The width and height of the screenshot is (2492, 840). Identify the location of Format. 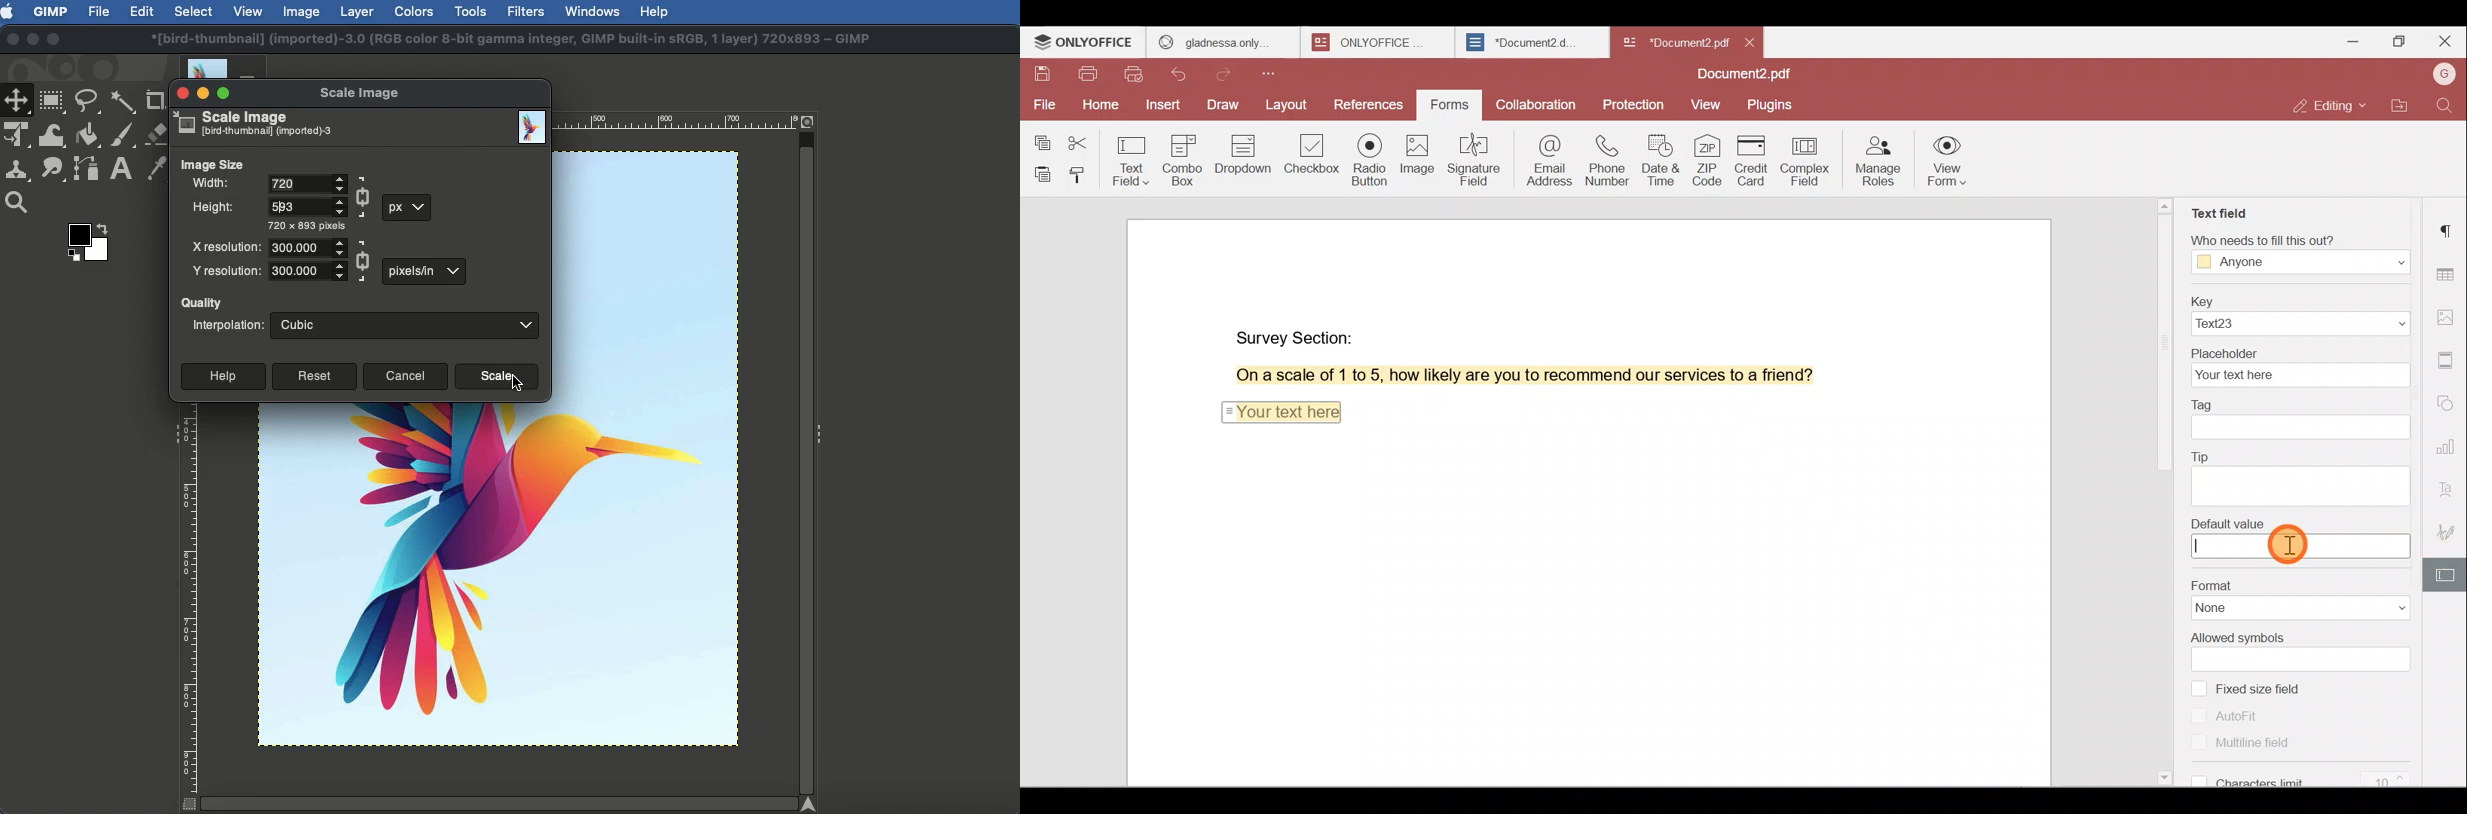
(2295, 596).